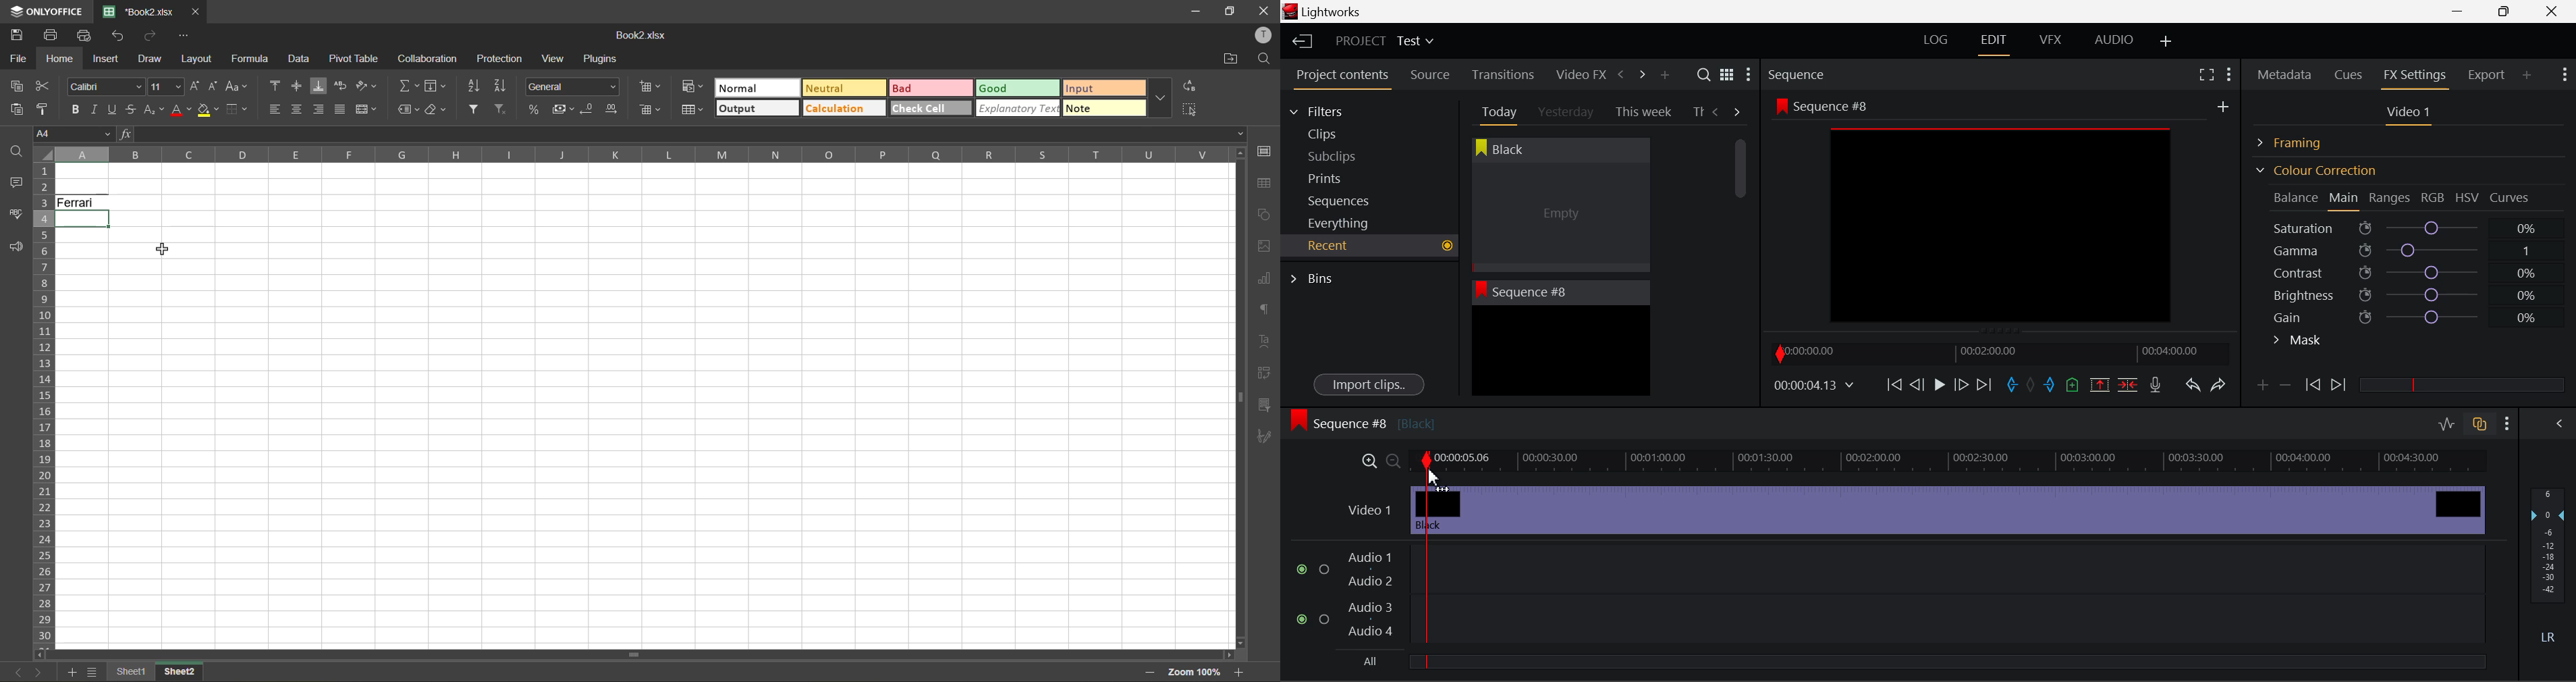 The width and height of the screenshot is (2576, 700). What do you see at coordinates (1344, 176) in the screenshot?
I see `Prints` at bounding box center [1344, 176].